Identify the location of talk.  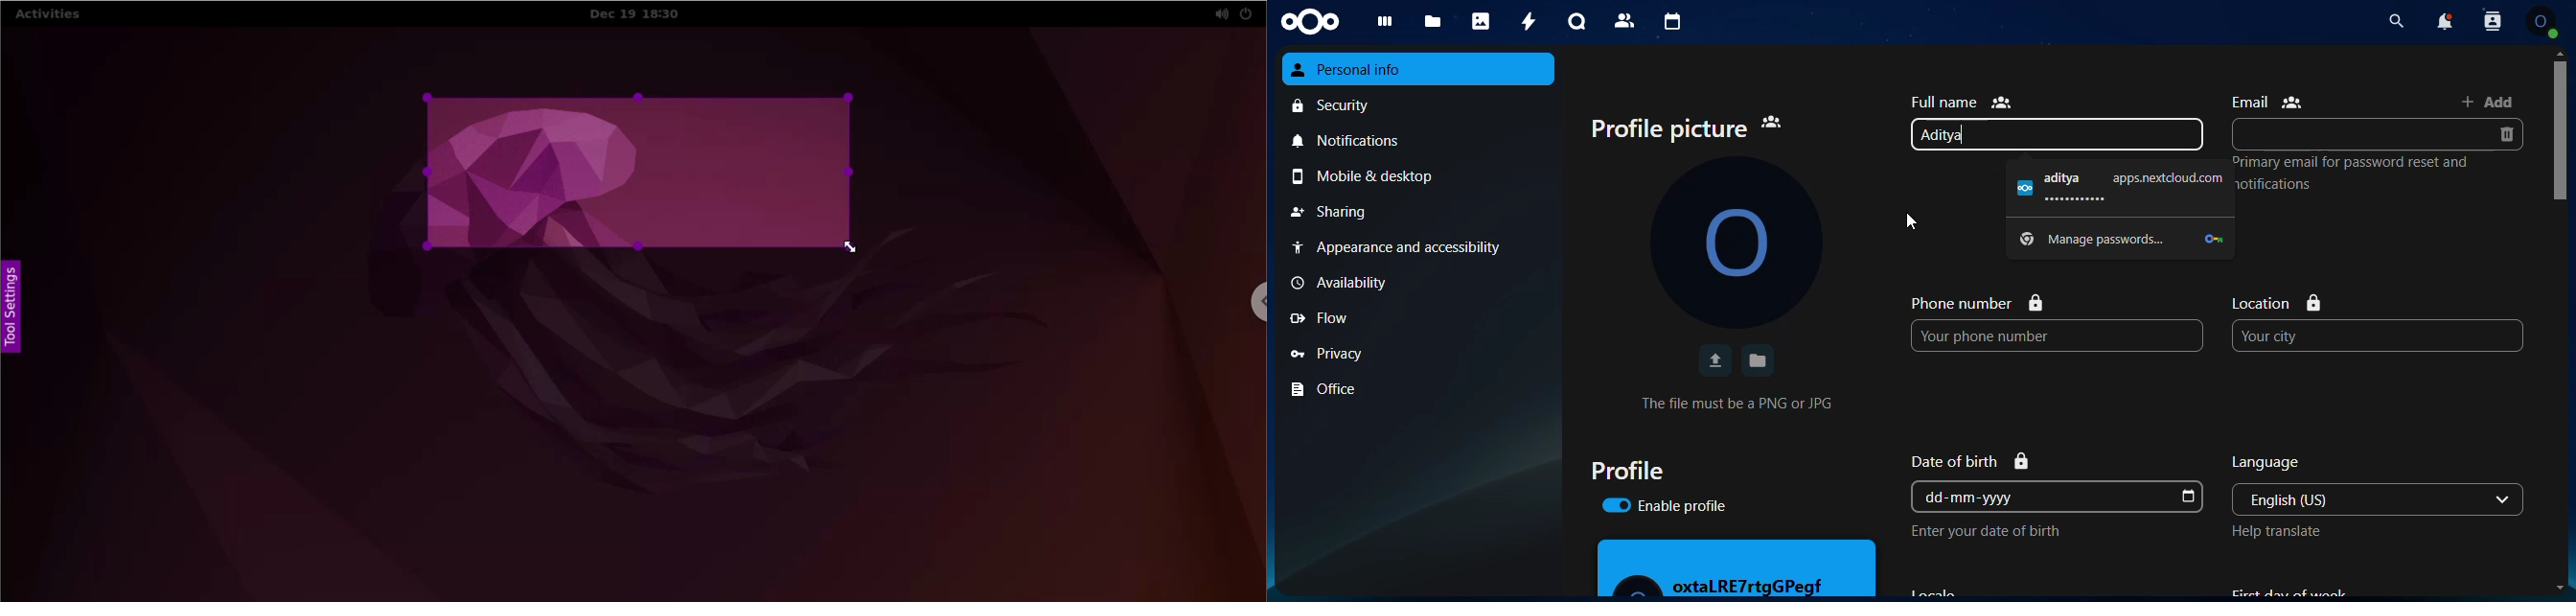
(1574, 22).